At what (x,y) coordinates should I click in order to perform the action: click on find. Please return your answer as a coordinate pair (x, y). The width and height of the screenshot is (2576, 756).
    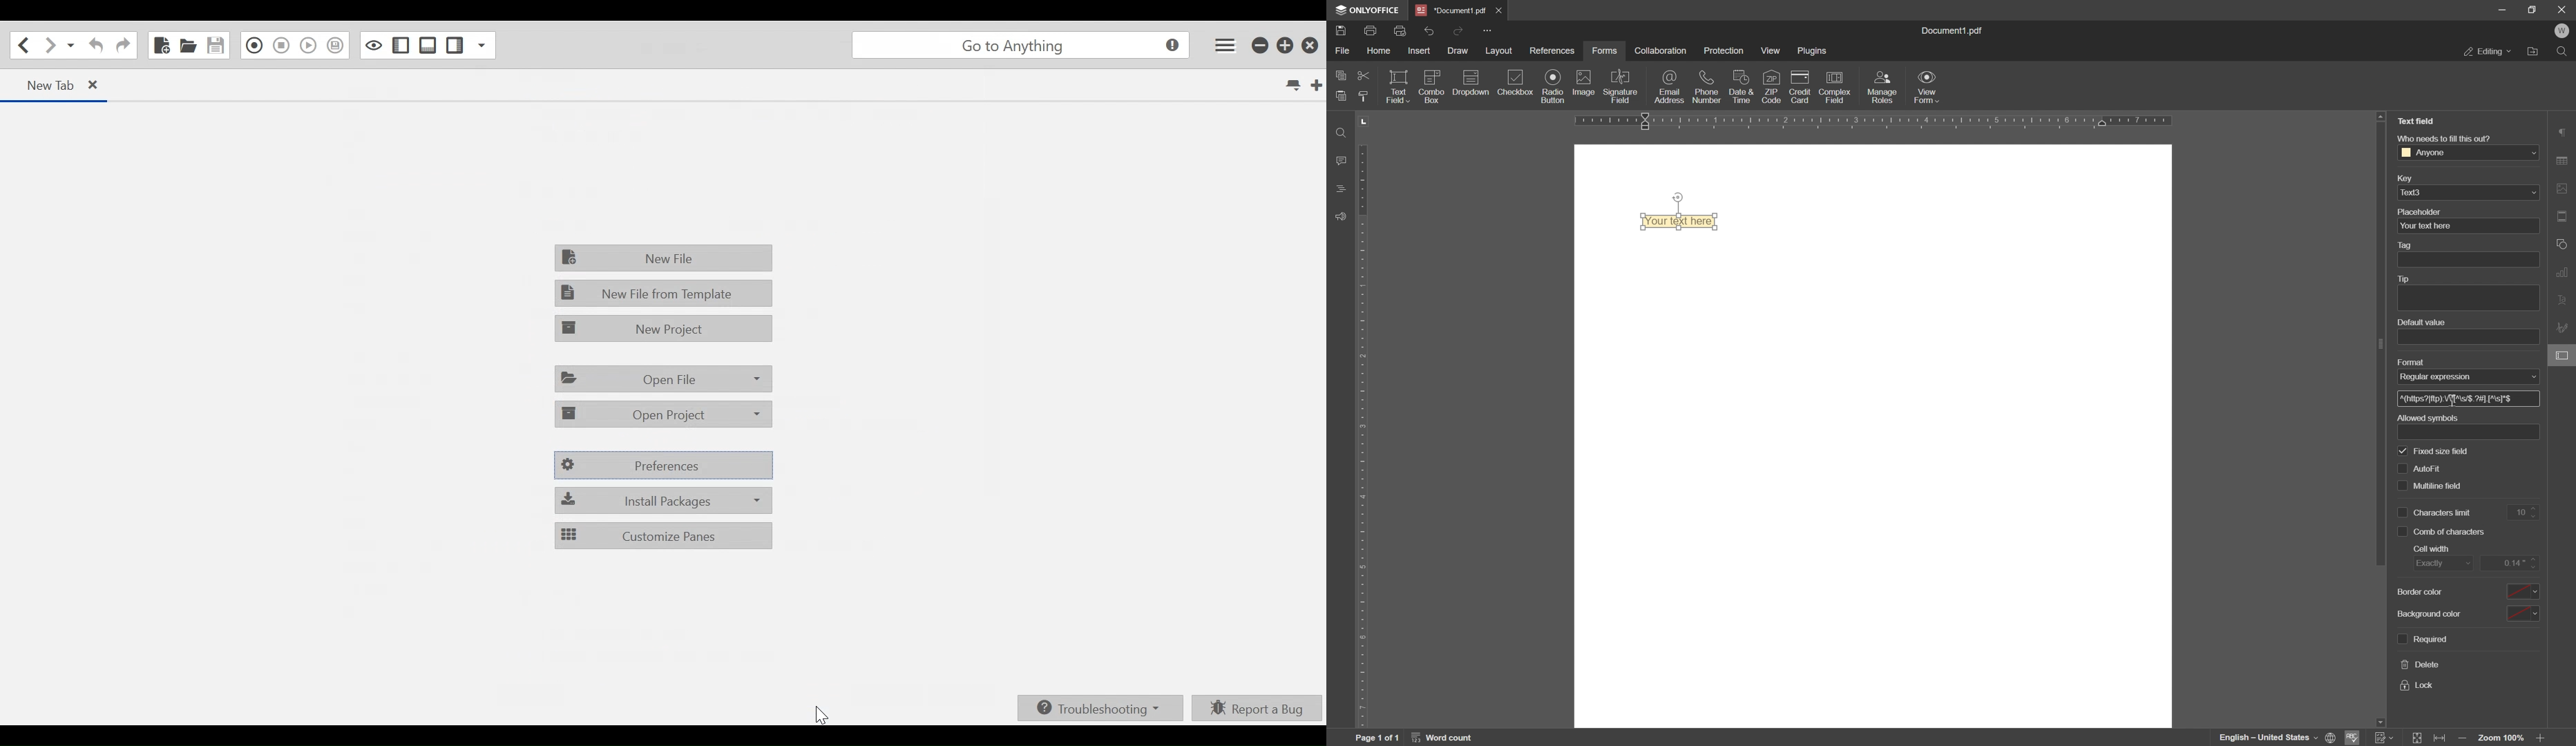
    Looking at the image, I should click on (1338, 131).